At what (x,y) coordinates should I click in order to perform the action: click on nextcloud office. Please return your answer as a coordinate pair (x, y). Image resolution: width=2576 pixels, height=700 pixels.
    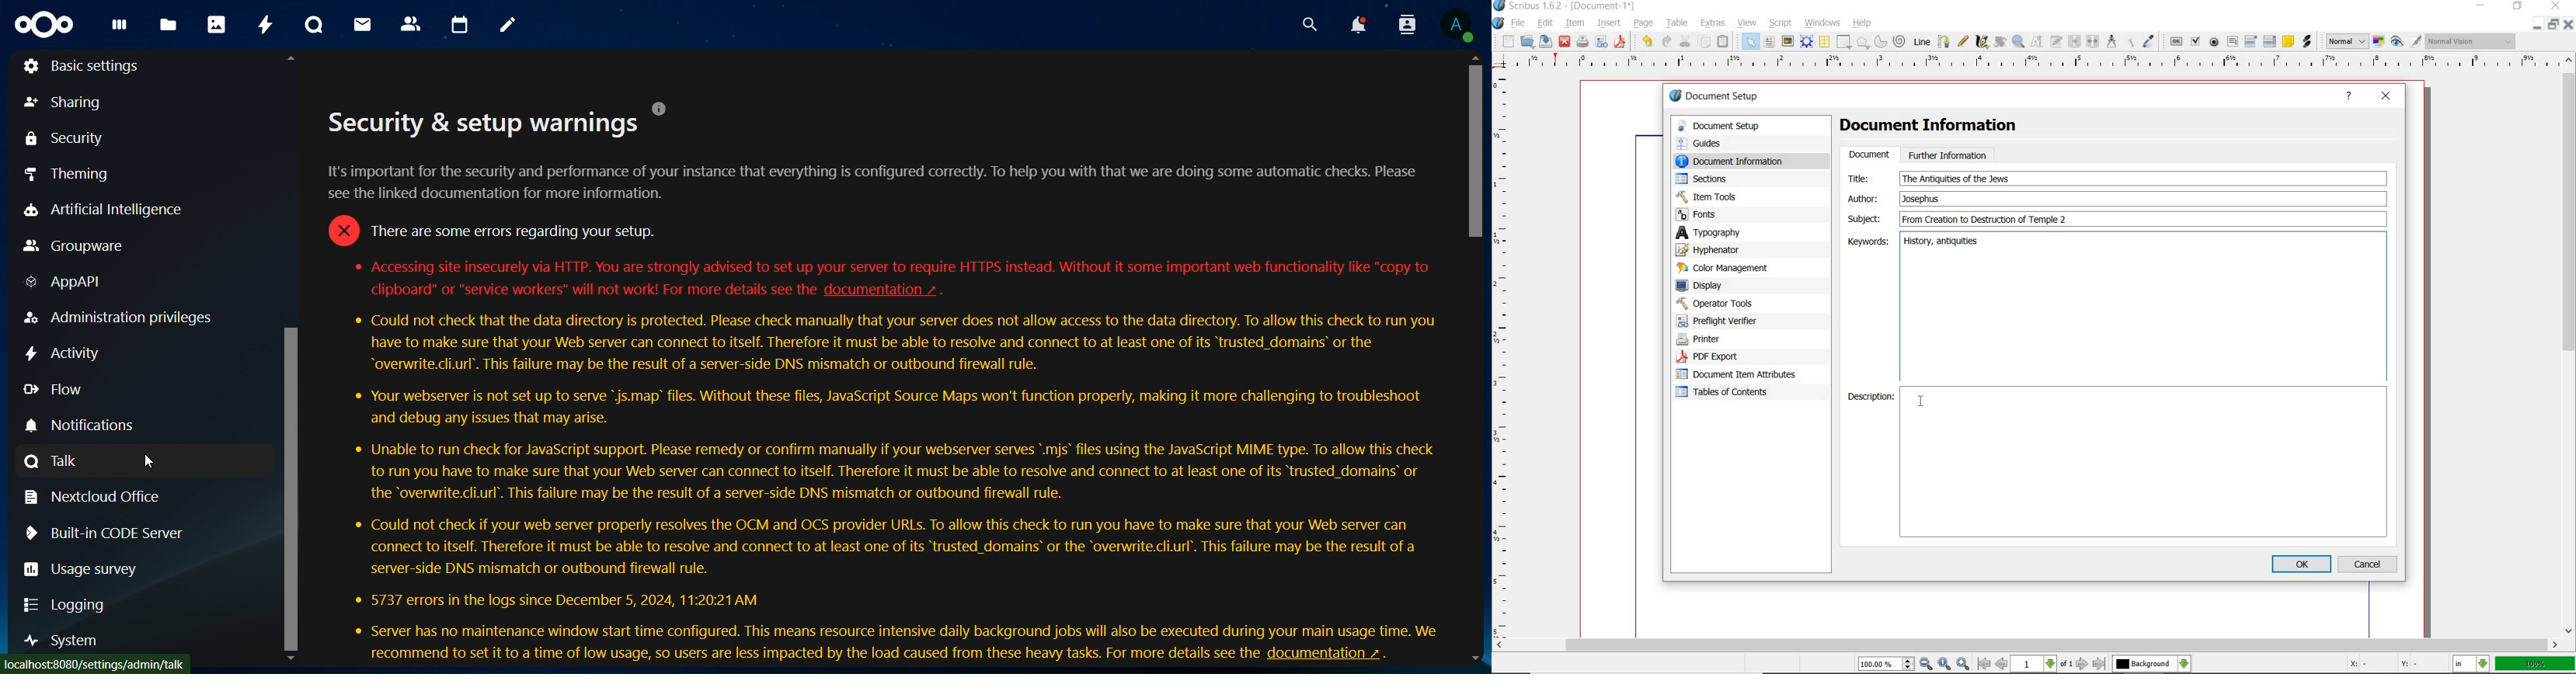
    Looking at the image, I should click on (100, 498).